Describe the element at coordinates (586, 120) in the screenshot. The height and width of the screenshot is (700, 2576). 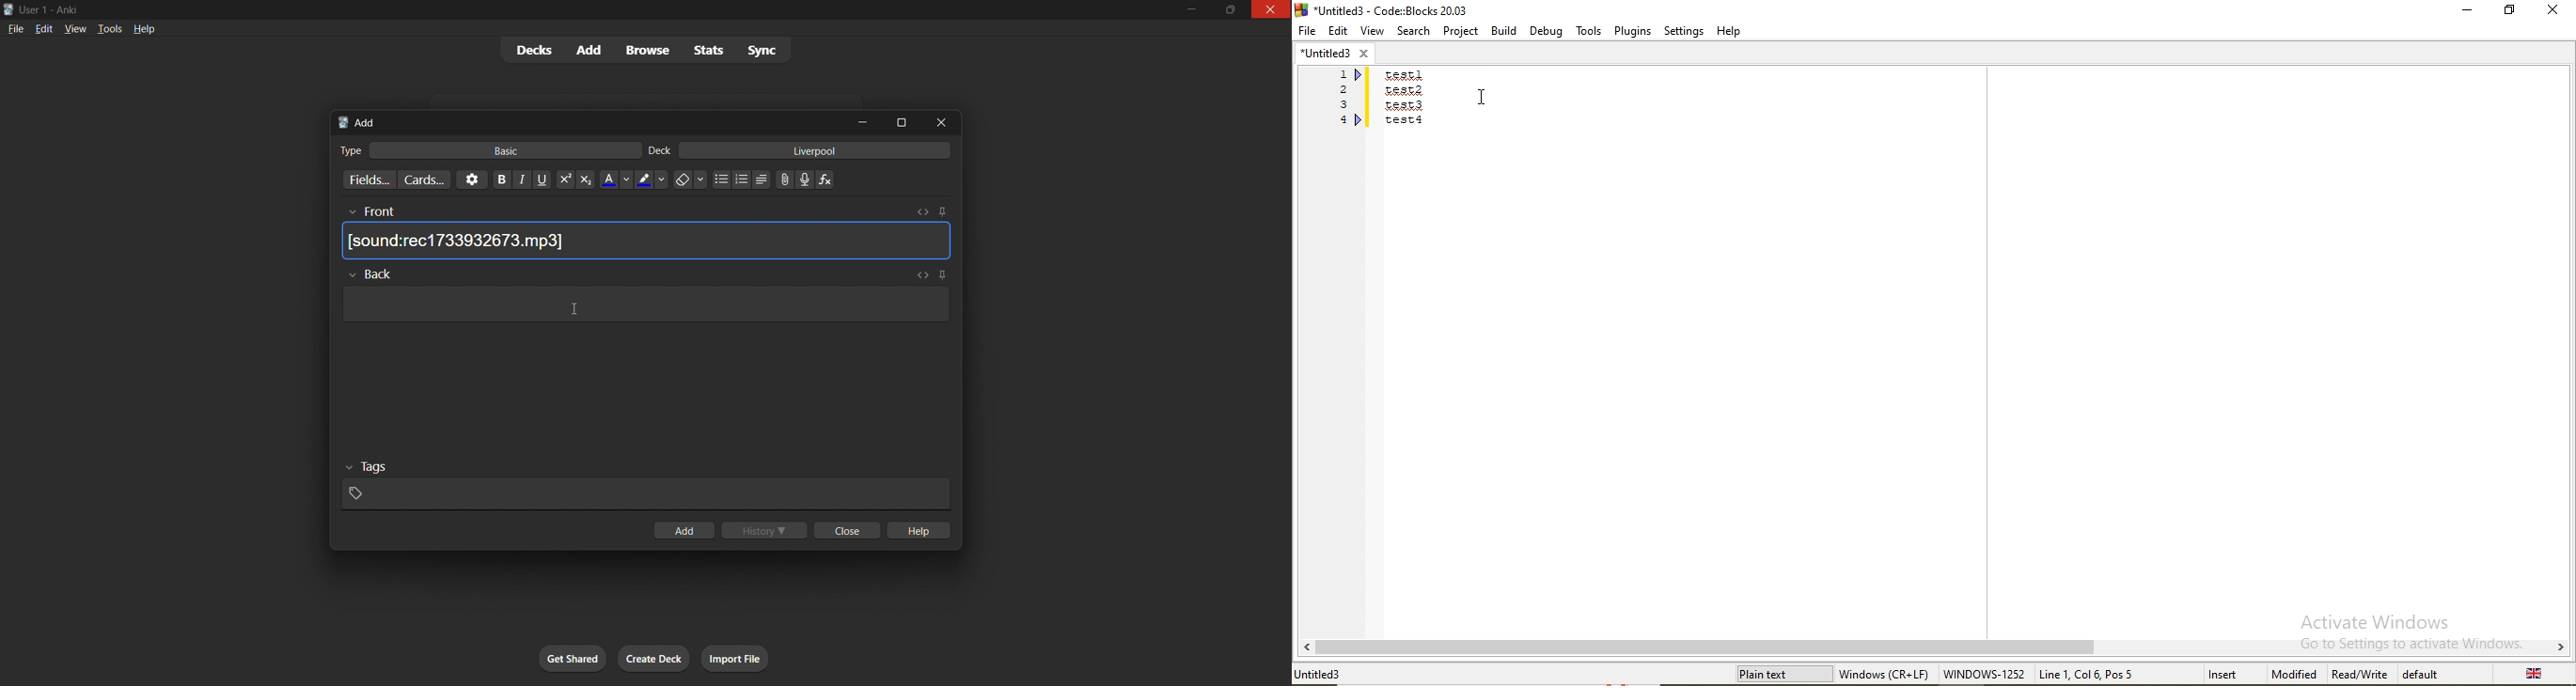
I see `tab title` at that location.